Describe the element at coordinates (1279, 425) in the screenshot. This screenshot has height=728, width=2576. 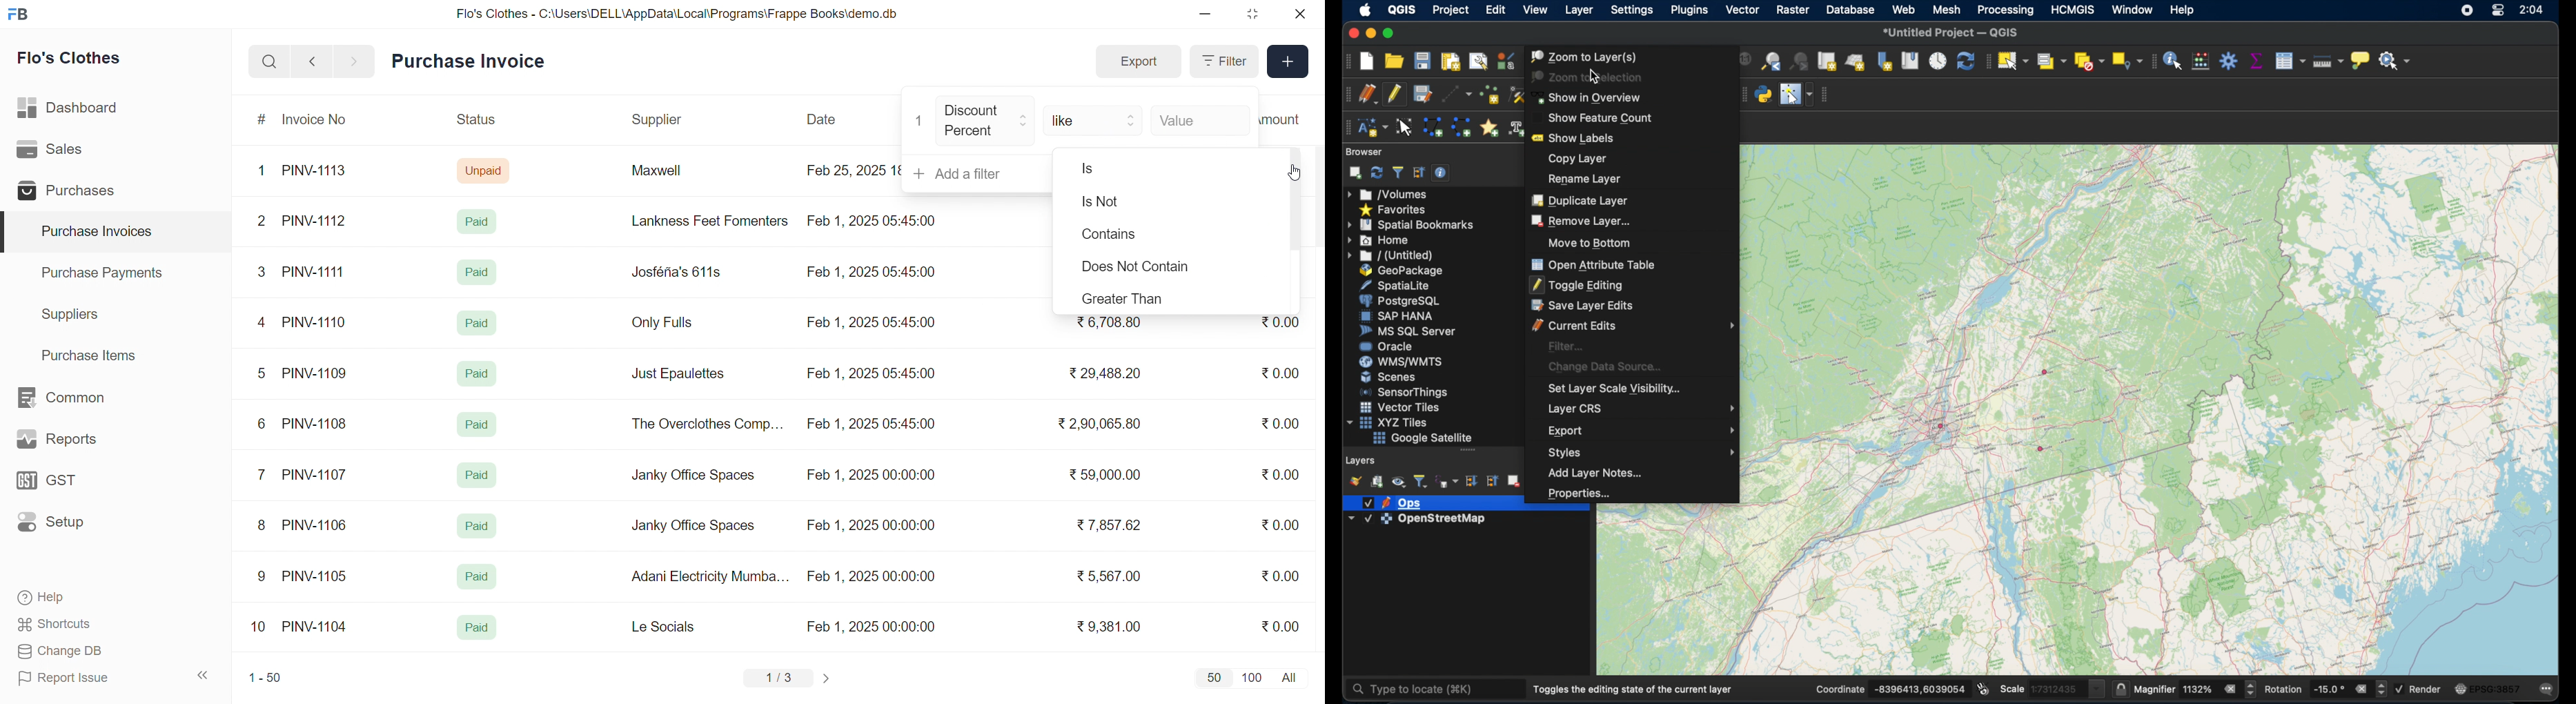
I see `₹0.00` at that location.